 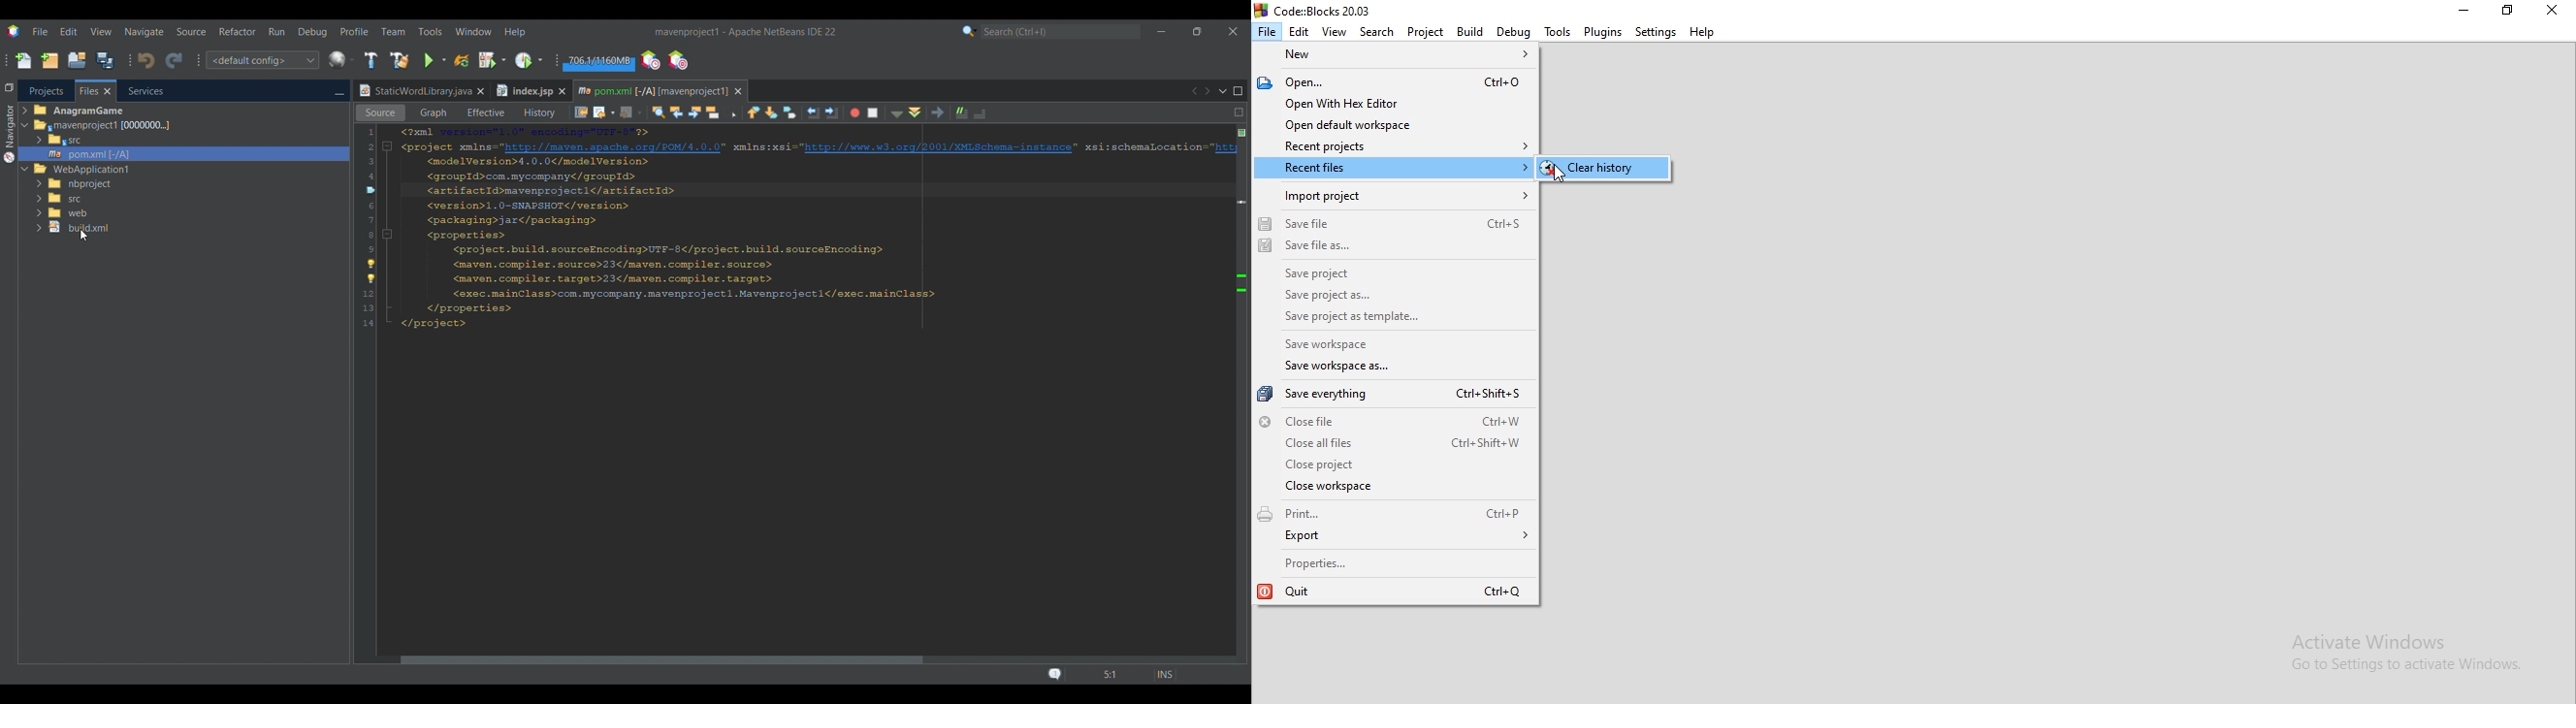 What do you see at coordinates (1396, 591) in the screenshot?
I see `Quit` at bounding box center [1396, 591].